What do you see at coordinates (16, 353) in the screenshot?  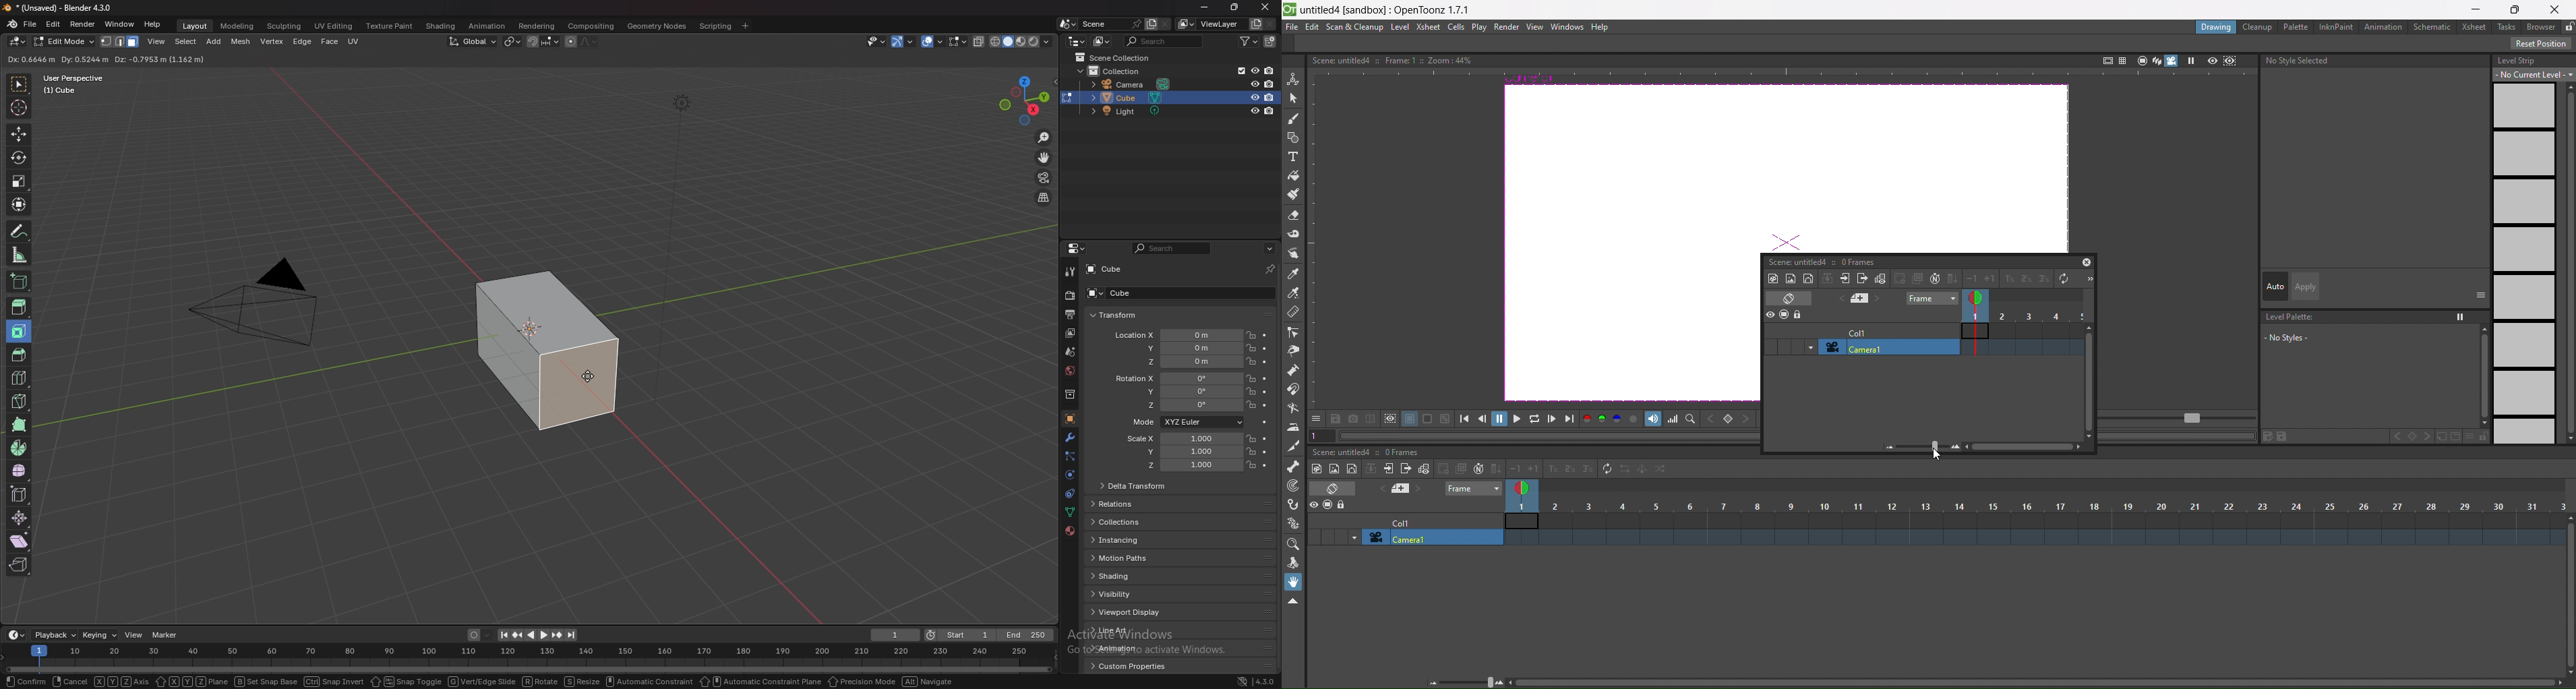 I see `bevel` at bounding box center [16, 353].